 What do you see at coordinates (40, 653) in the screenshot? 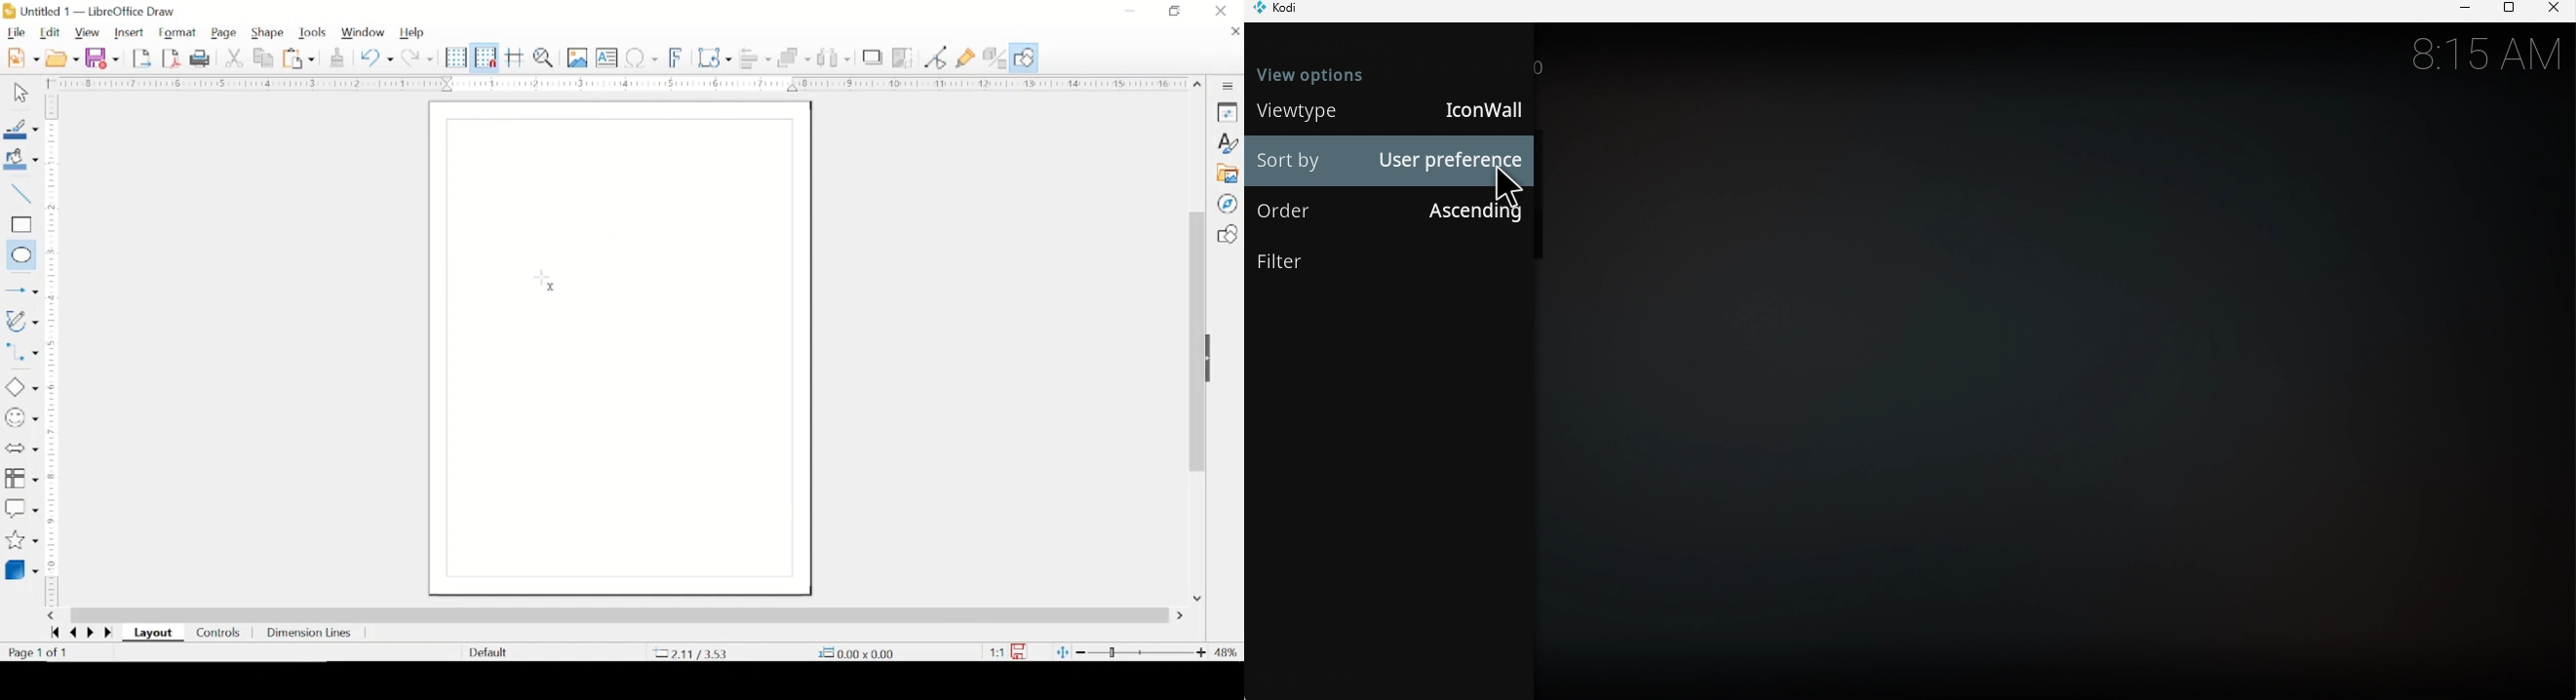
I see `page count` at bounding box center [40, 653].